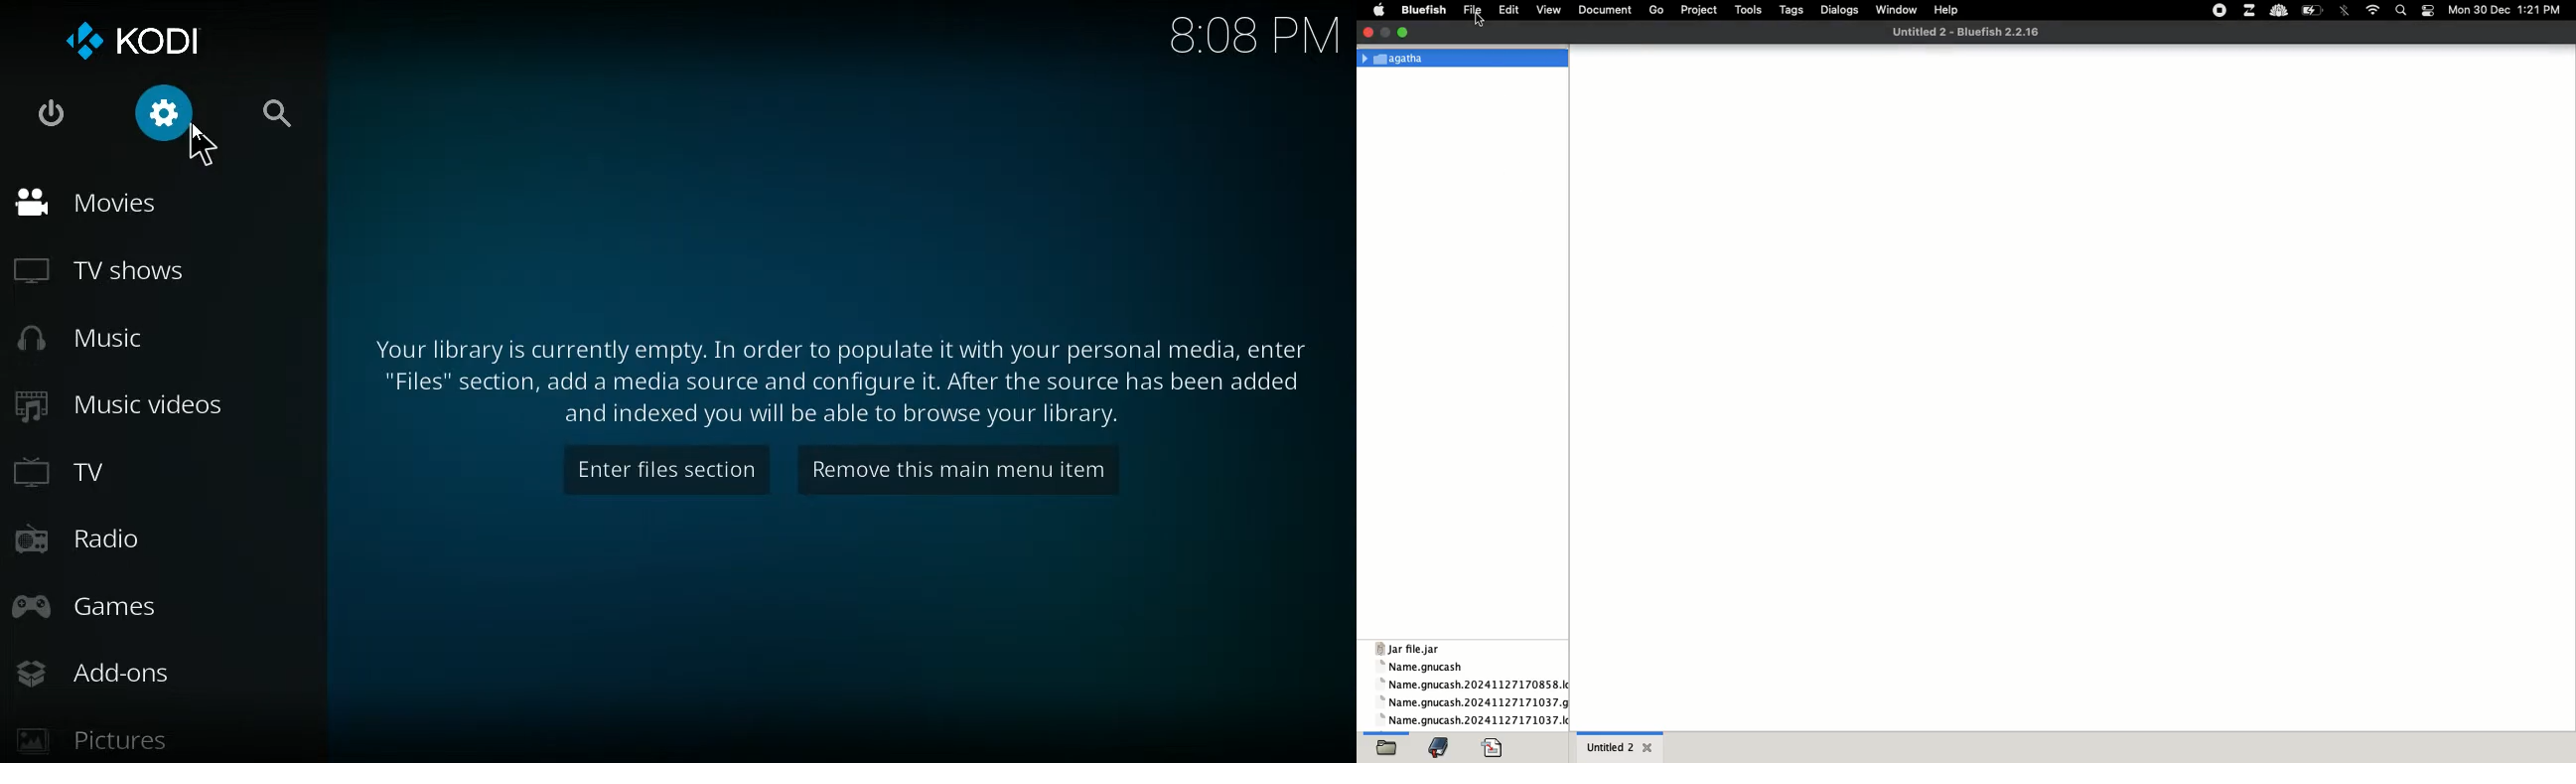  What do you see at coordinates (834, 376) in the screenshot?
I see `message` at bounding box center [834, 376].